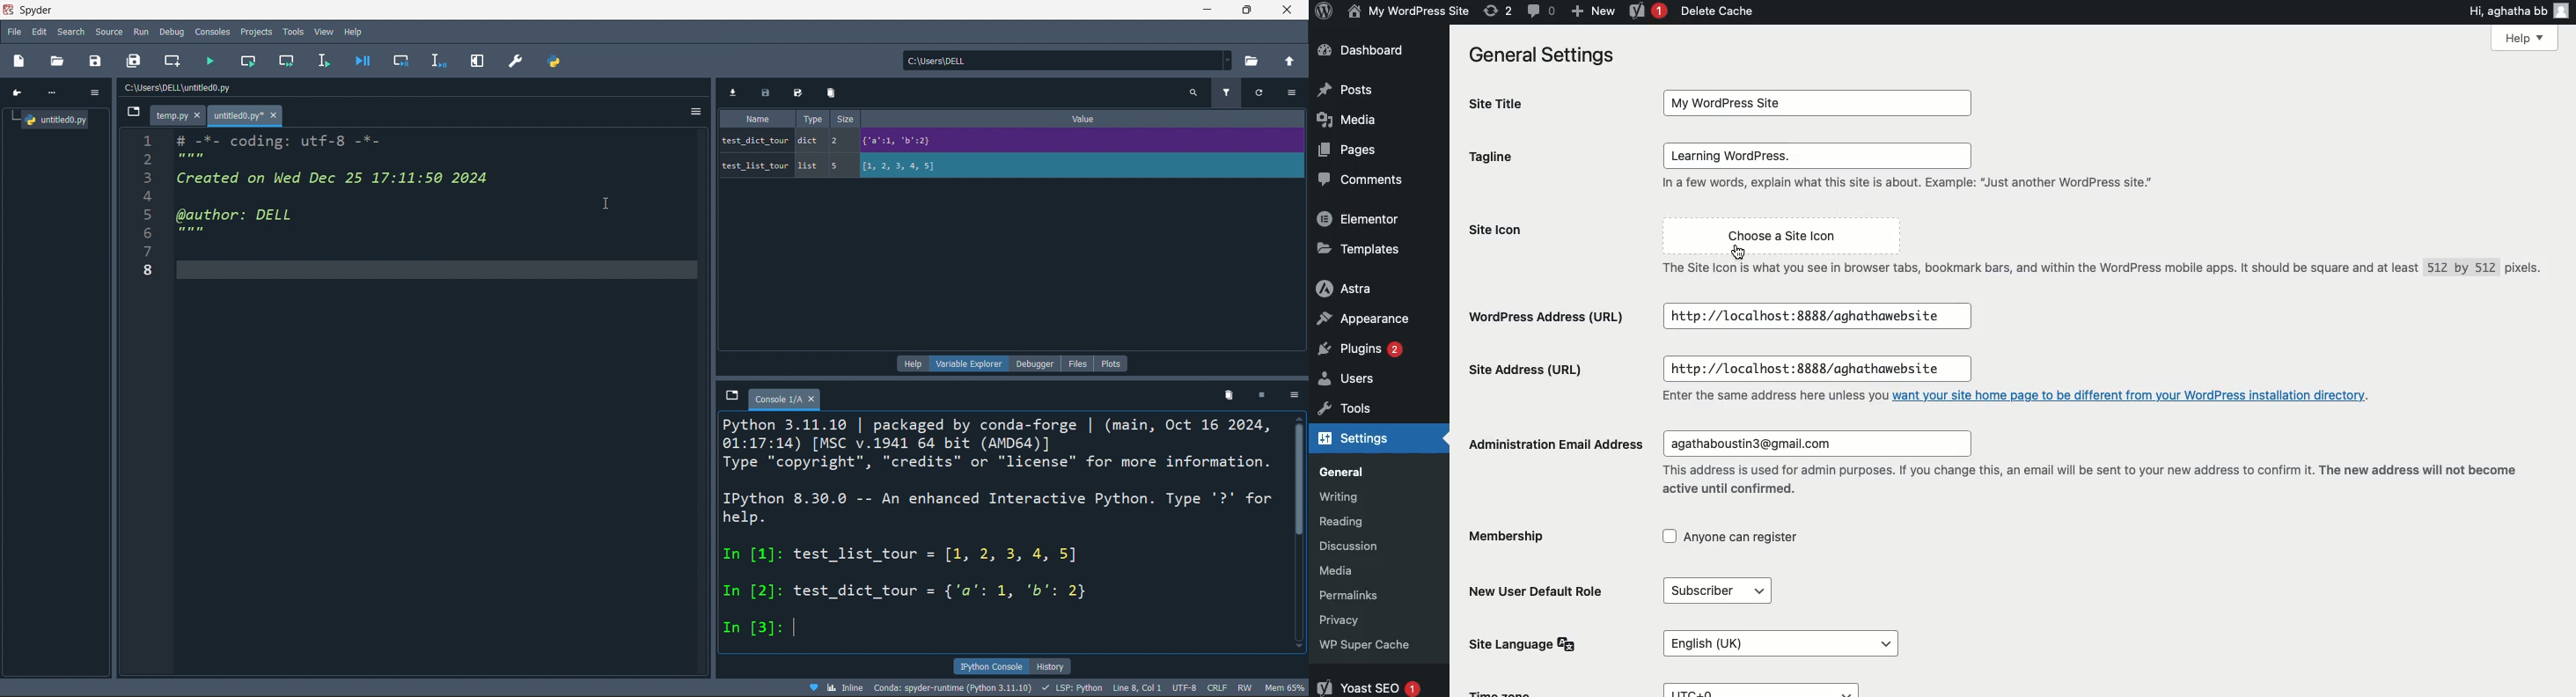 Image resolution: width=2576 pixels, height=700 pixels. What do you see at coordinates (1758, 690) in the screenshot?
I see `UTC+0` at bounding box center [1758, 690].